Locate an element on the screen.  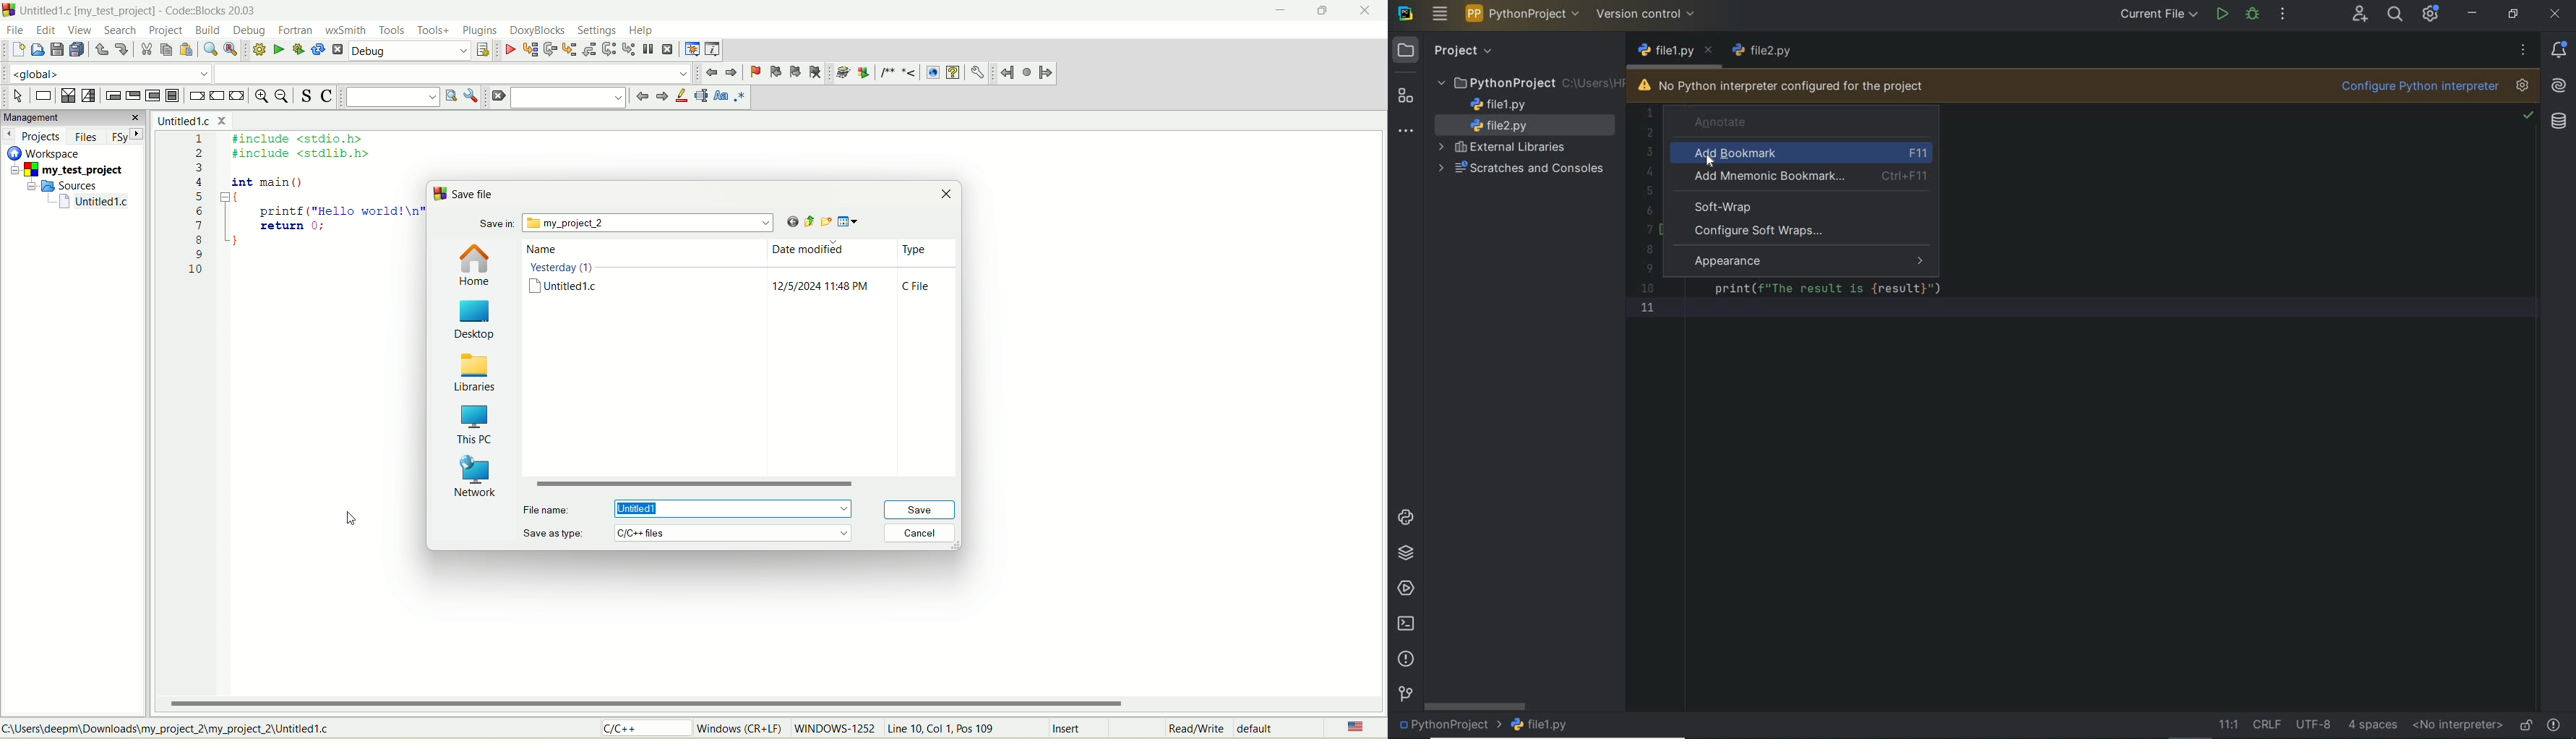
break debugger is located at coordinates (648, 49).